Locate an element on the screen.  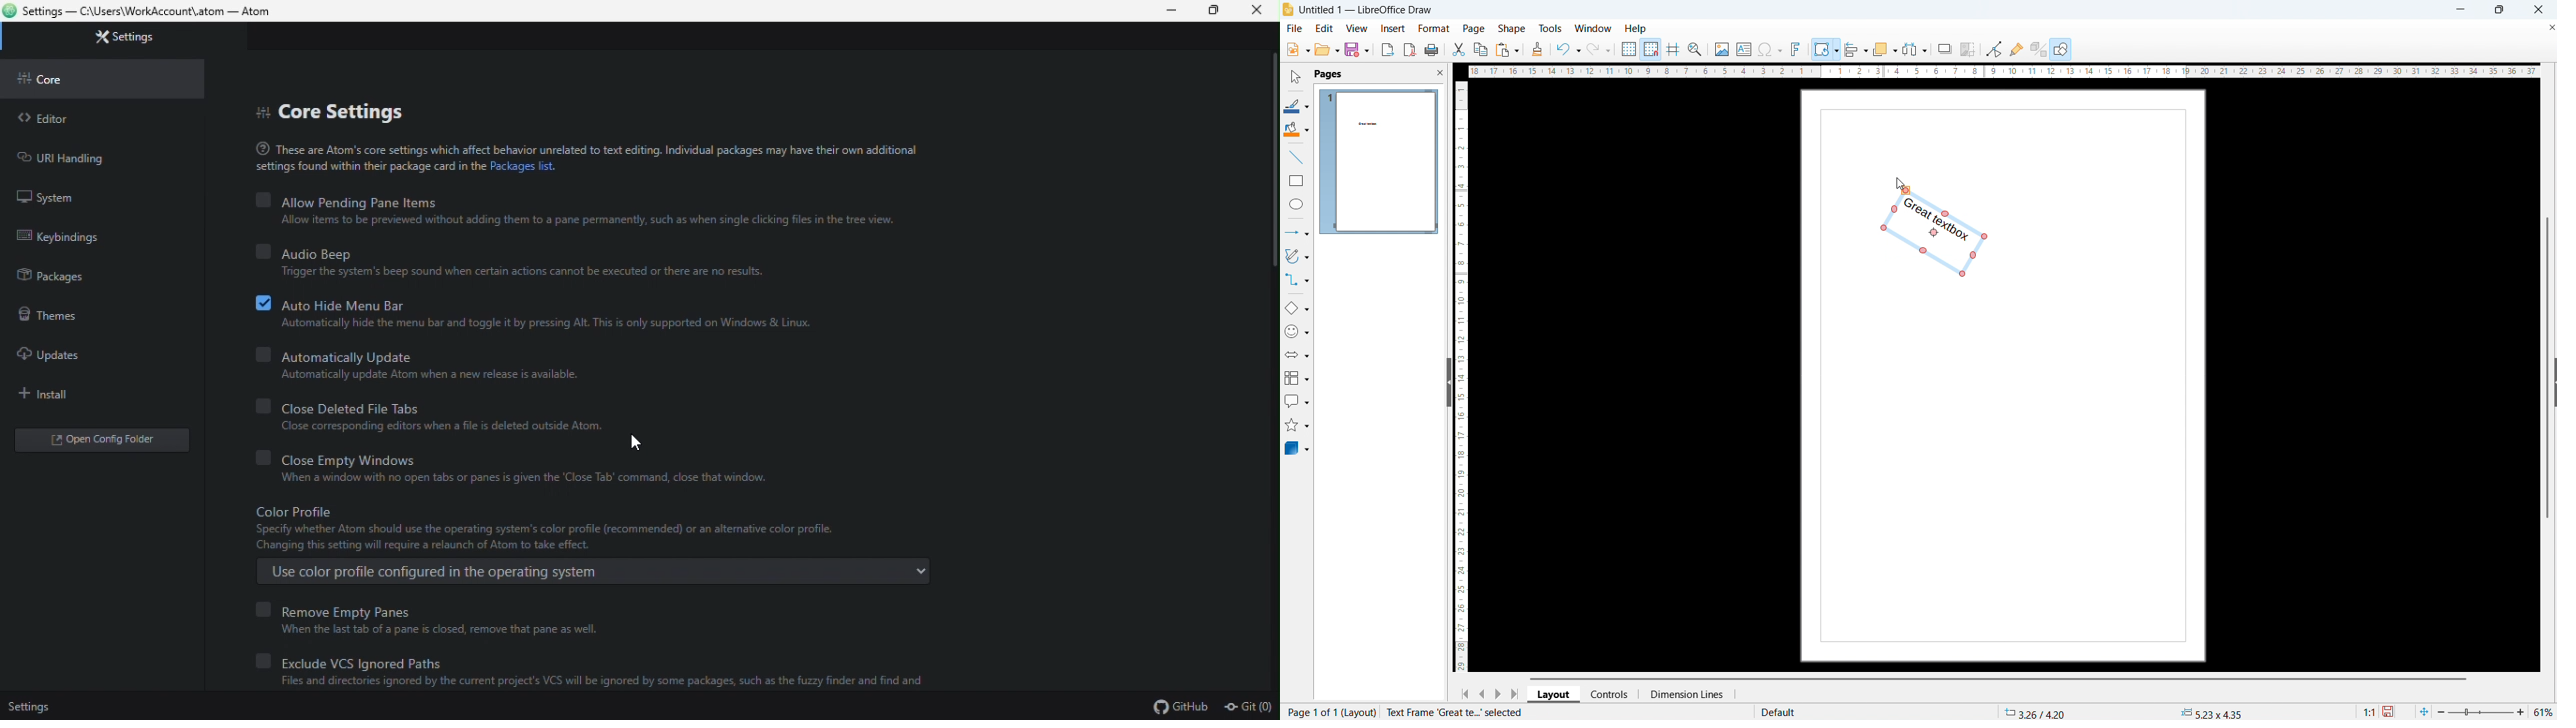
file is located at coordinates (1297, 50).